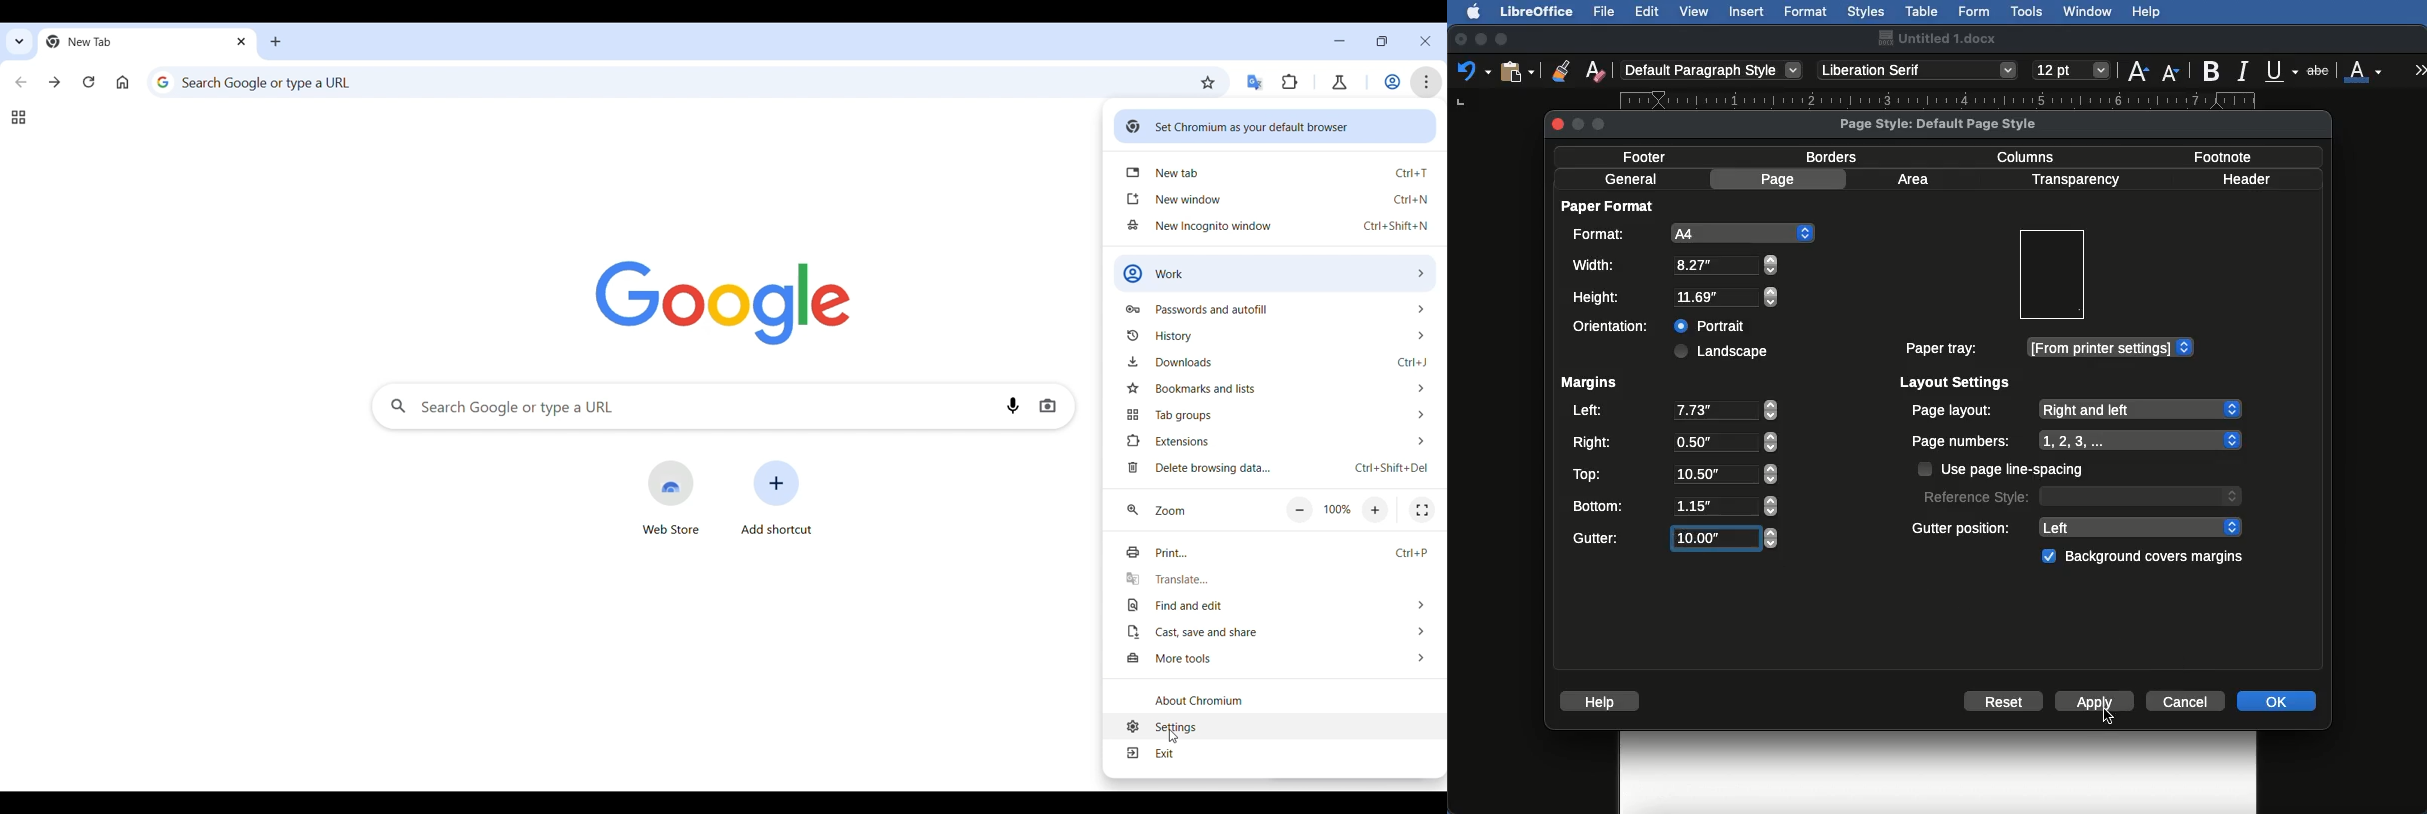  Describe the element at coordinates (2003, 469) in the screenshot. I see `Use page line spacing` at that location.